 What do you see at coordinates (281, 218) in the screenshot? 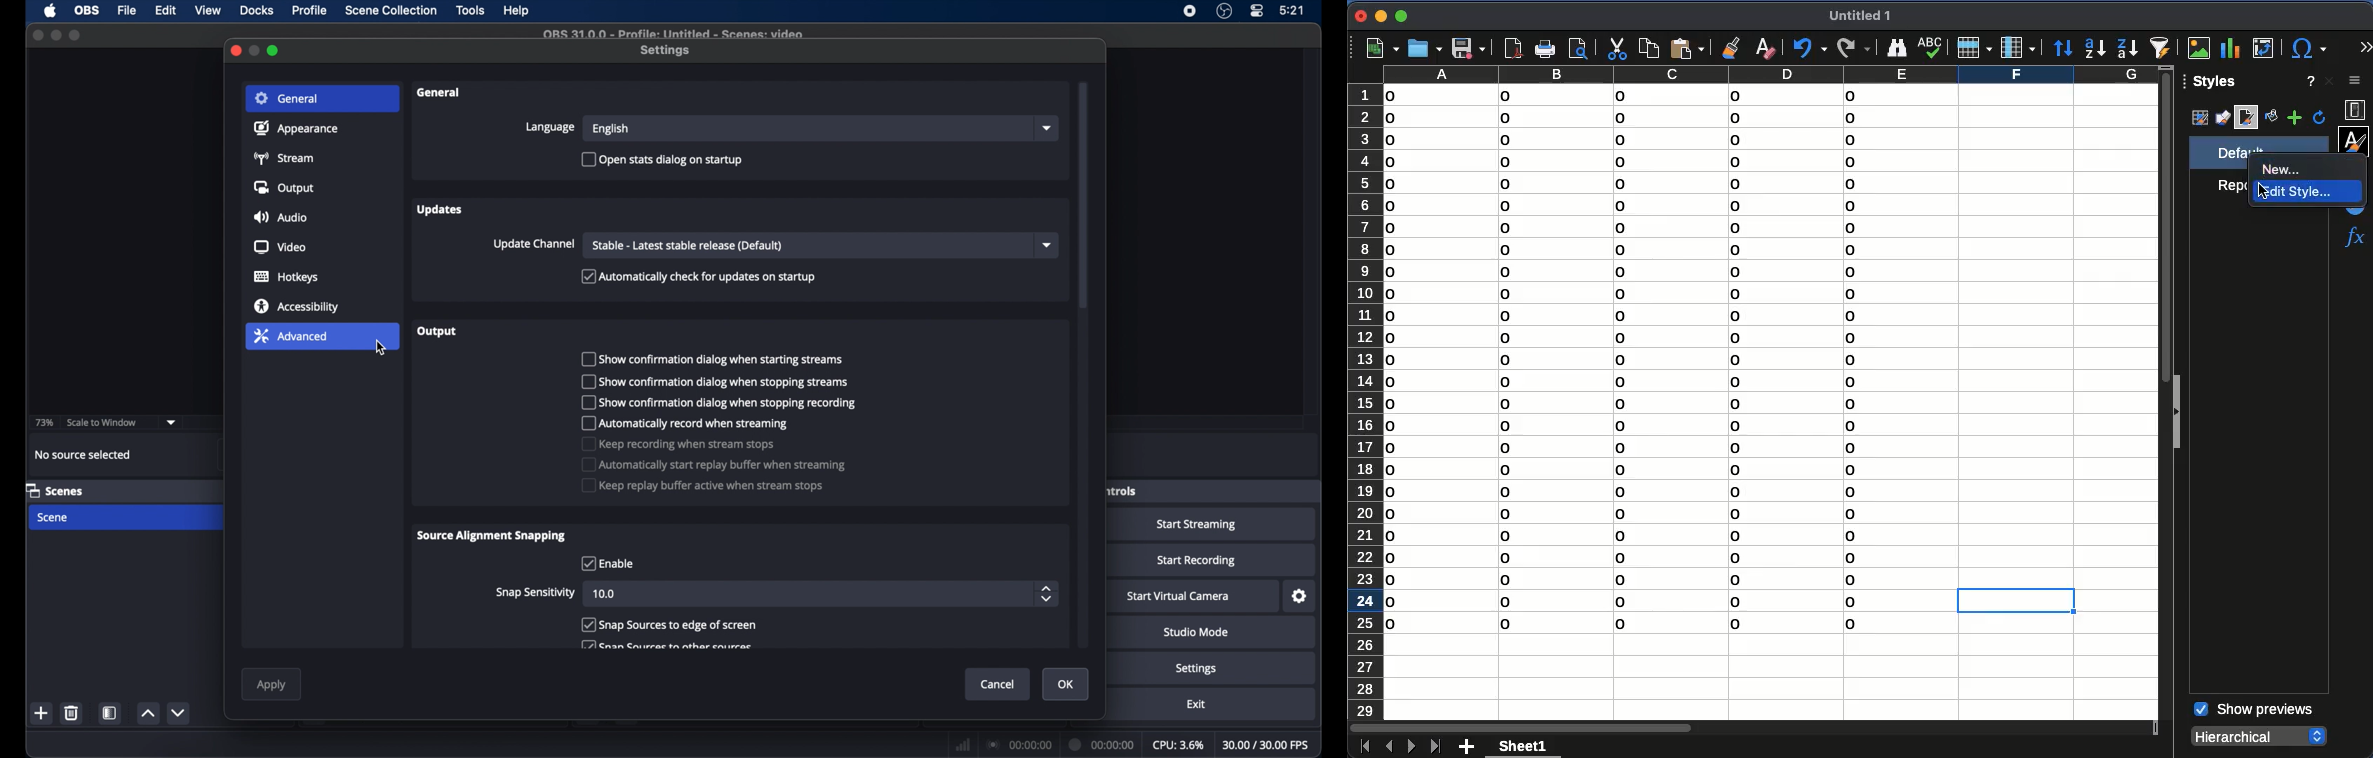
I see `audio` at bounding box center [281, 218].